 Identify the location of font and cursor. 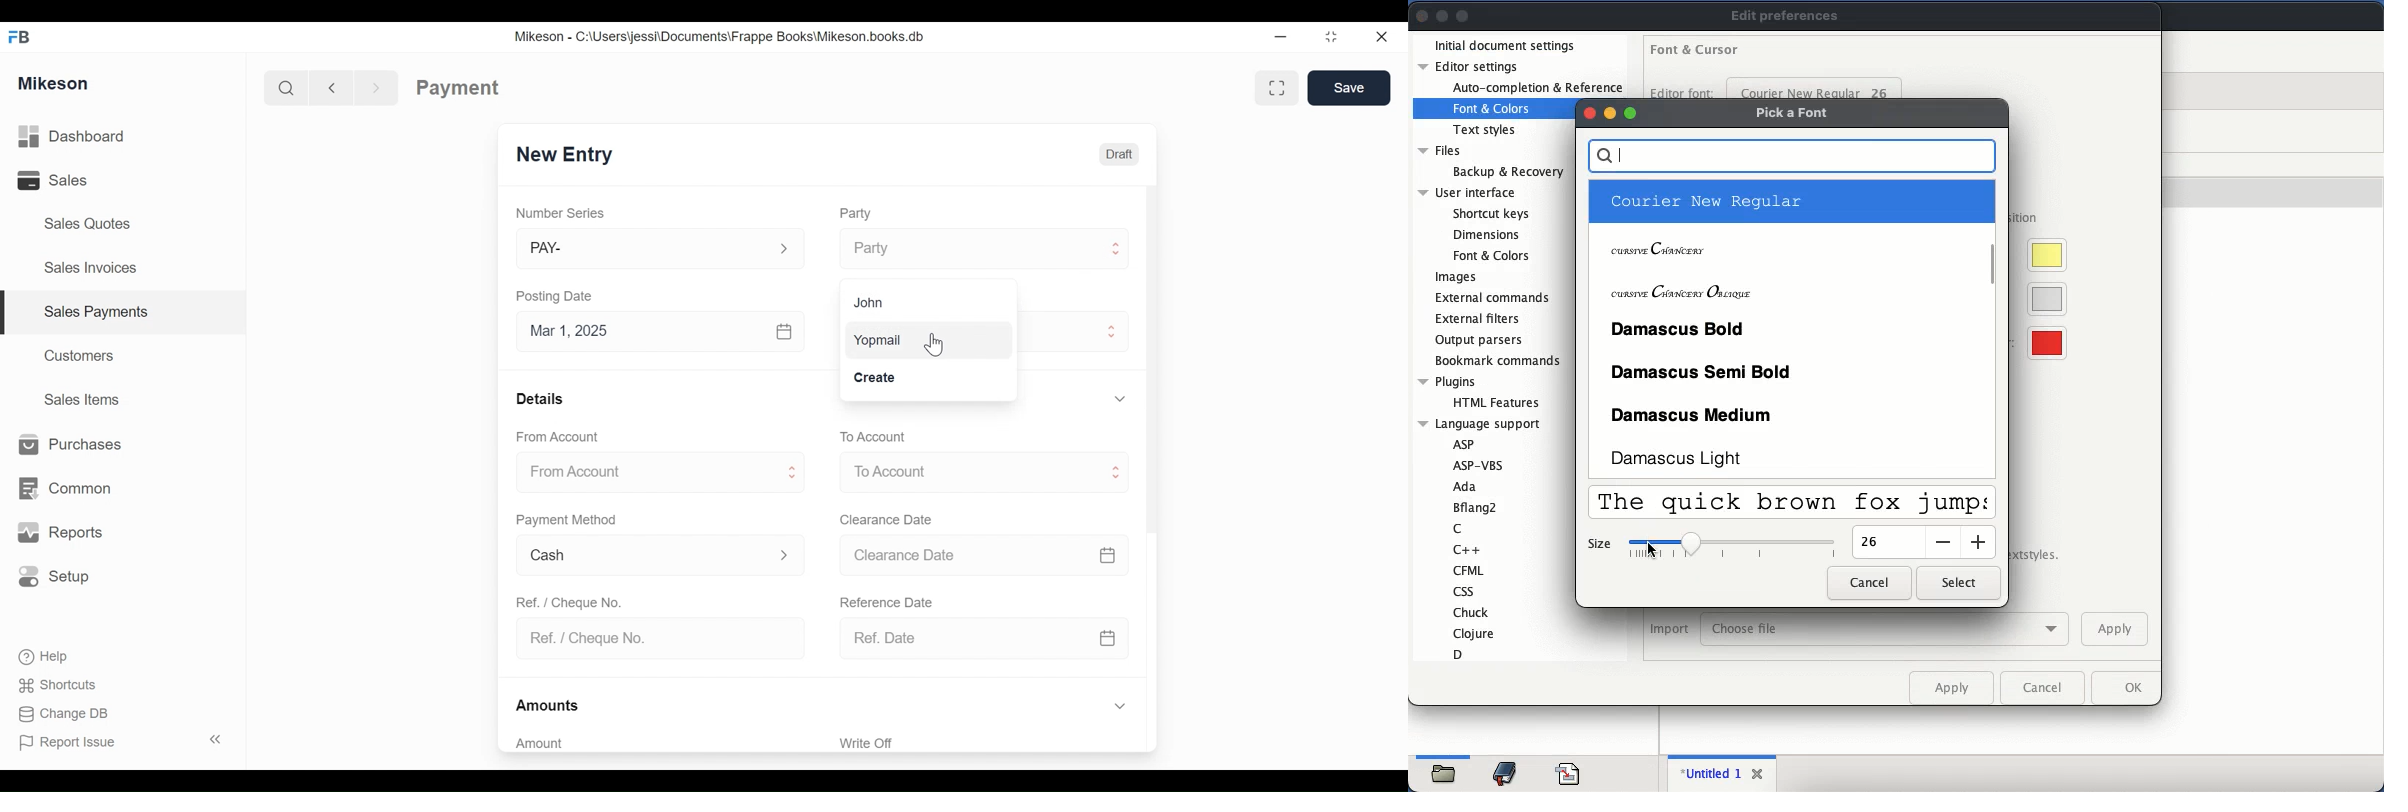
(1694, 52).